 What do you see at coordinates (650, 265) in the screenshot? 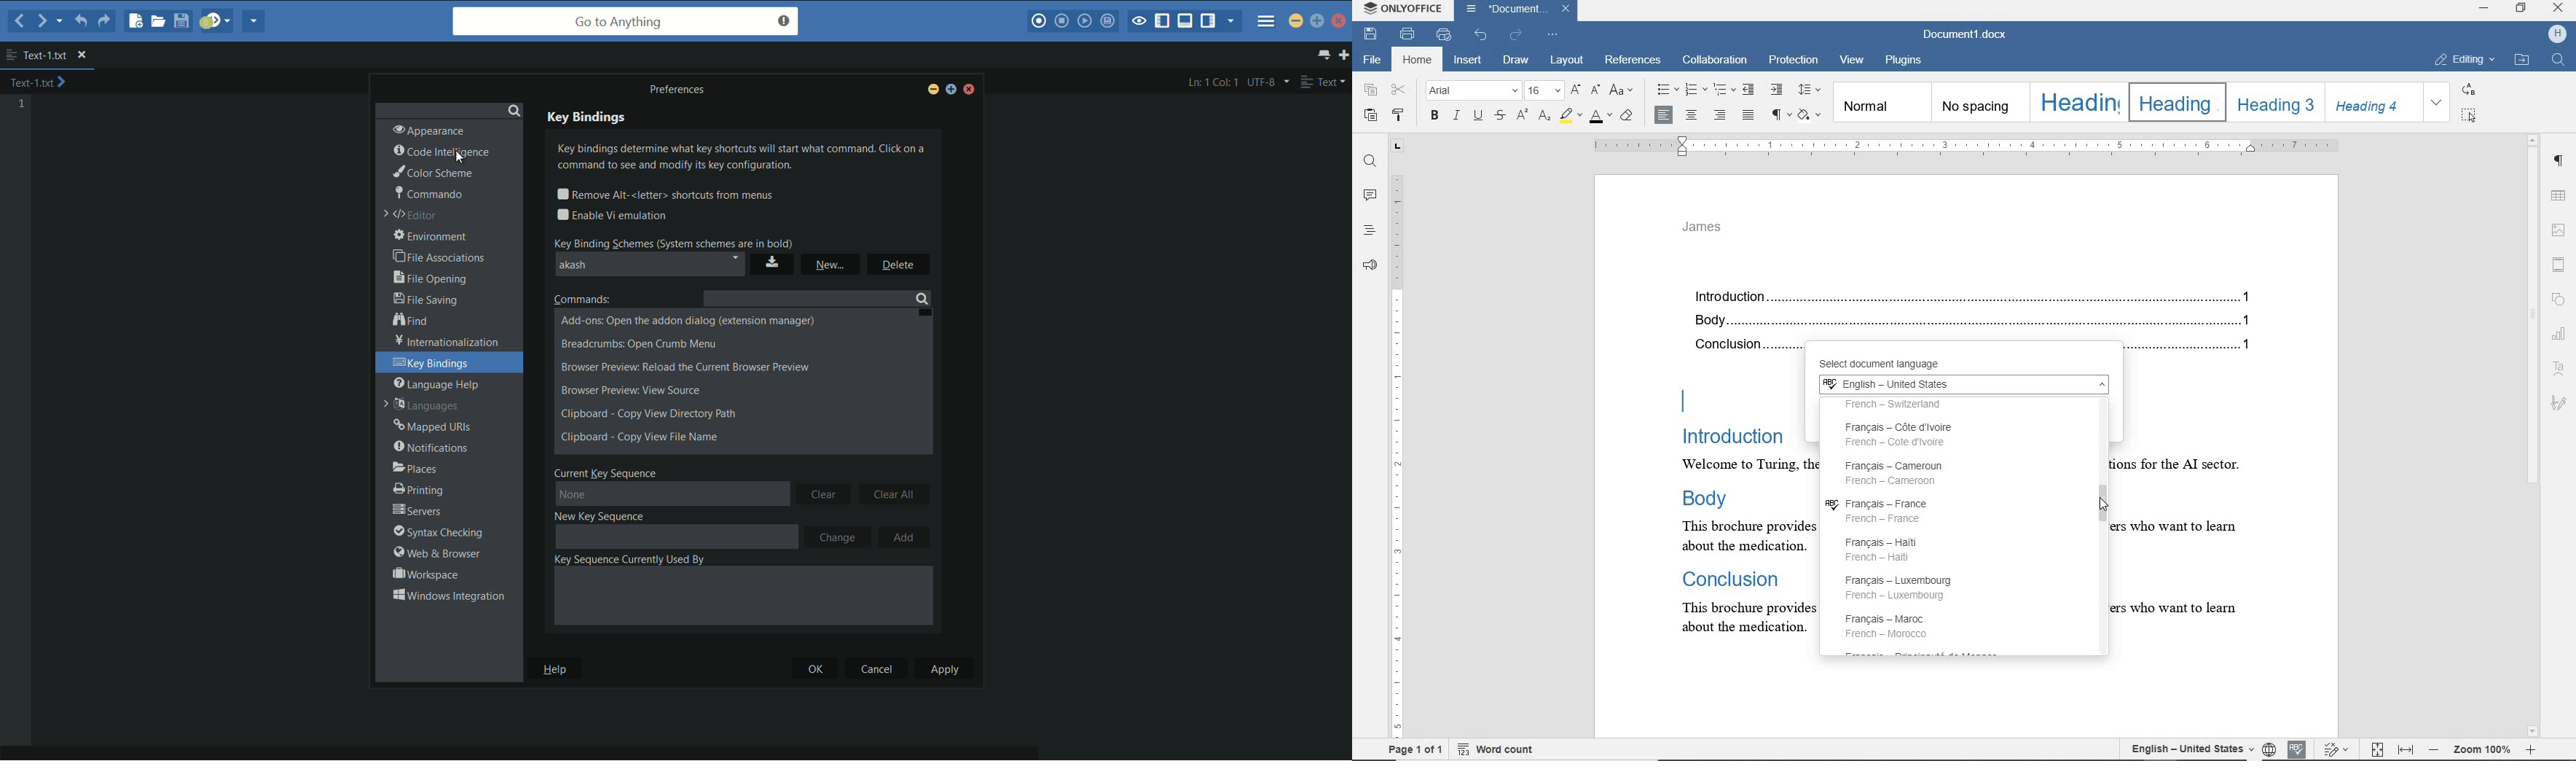
I see `akash` at bounding box center [650, 265].